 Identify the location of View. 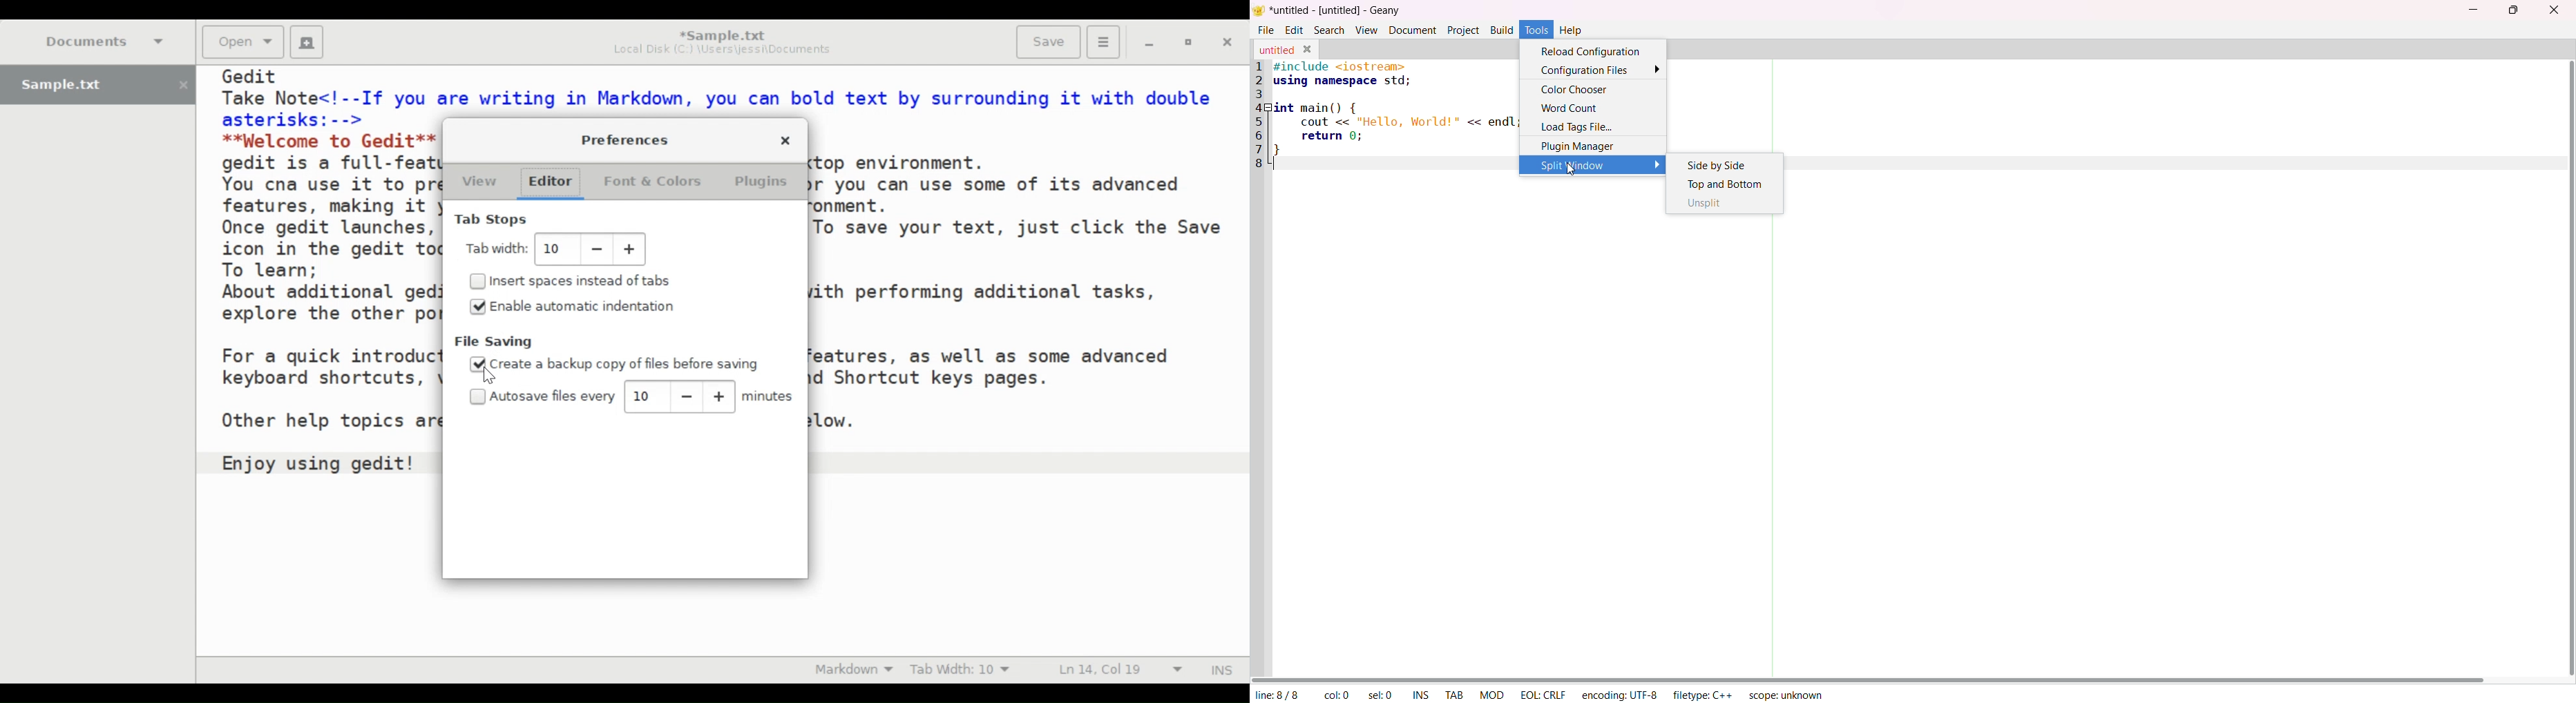
(1367, 30).